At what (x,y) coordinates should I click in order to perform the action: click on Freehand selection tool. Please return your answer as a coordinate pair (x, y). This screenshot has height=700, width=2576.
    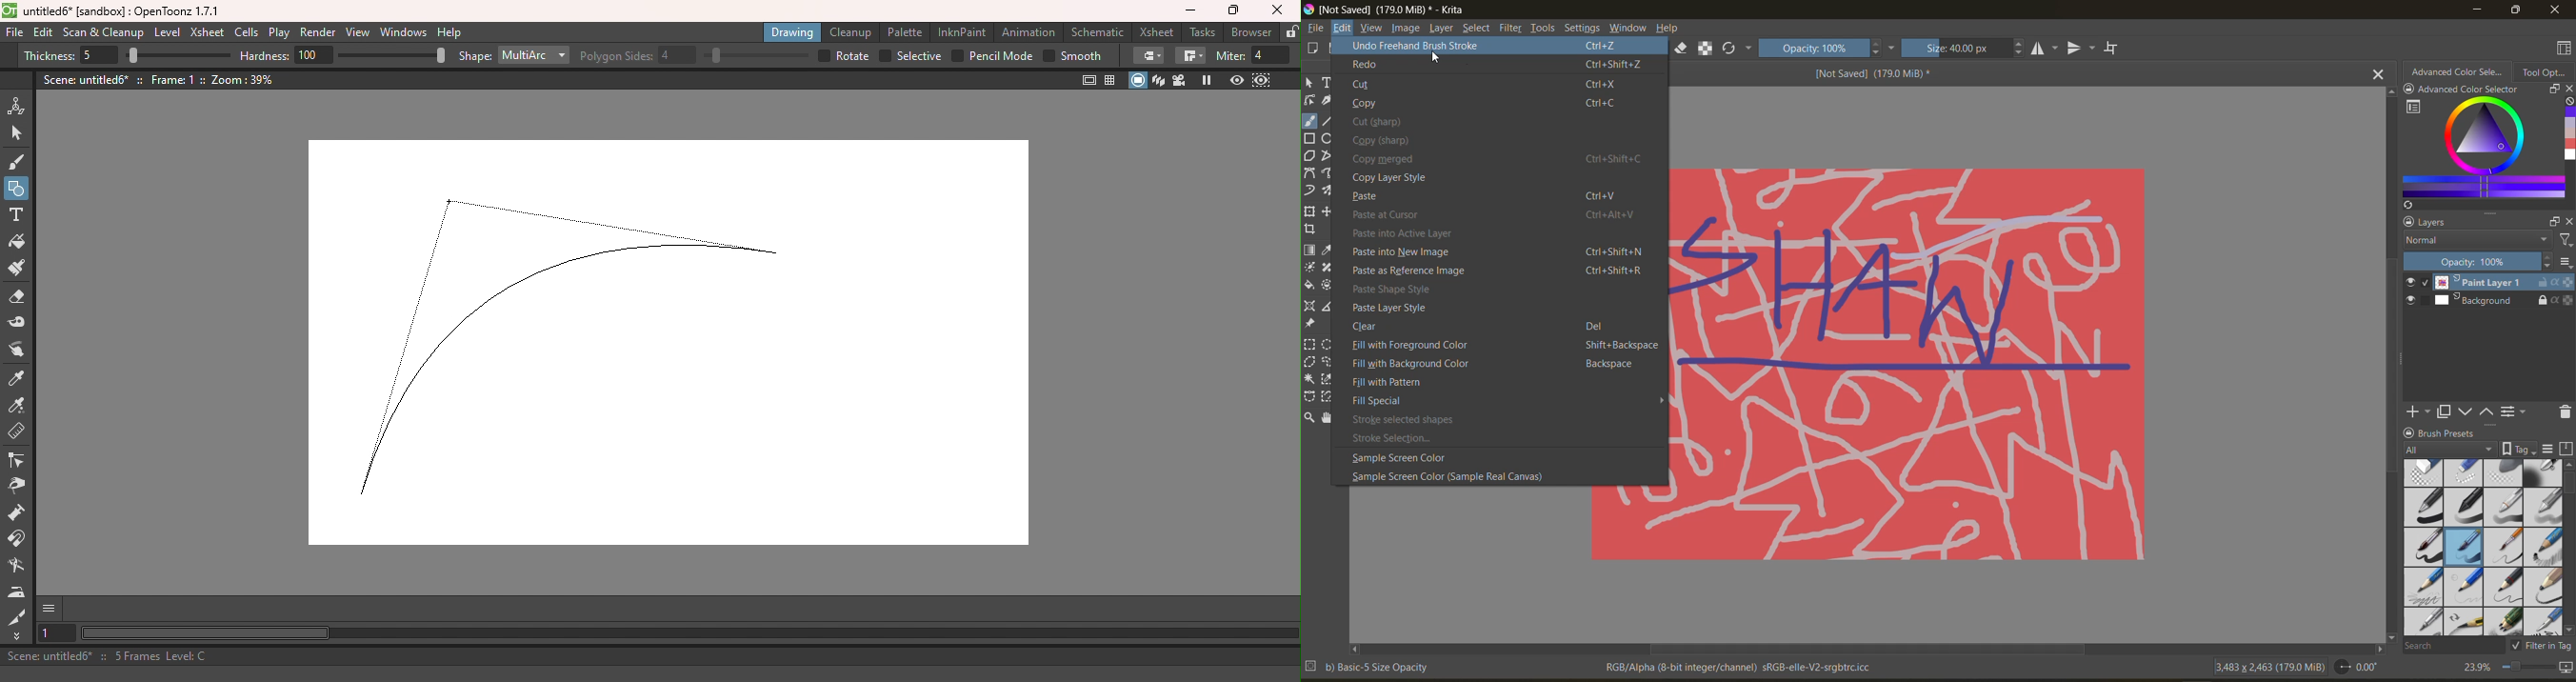
    Looking at the image, I should click on (1331, 362).